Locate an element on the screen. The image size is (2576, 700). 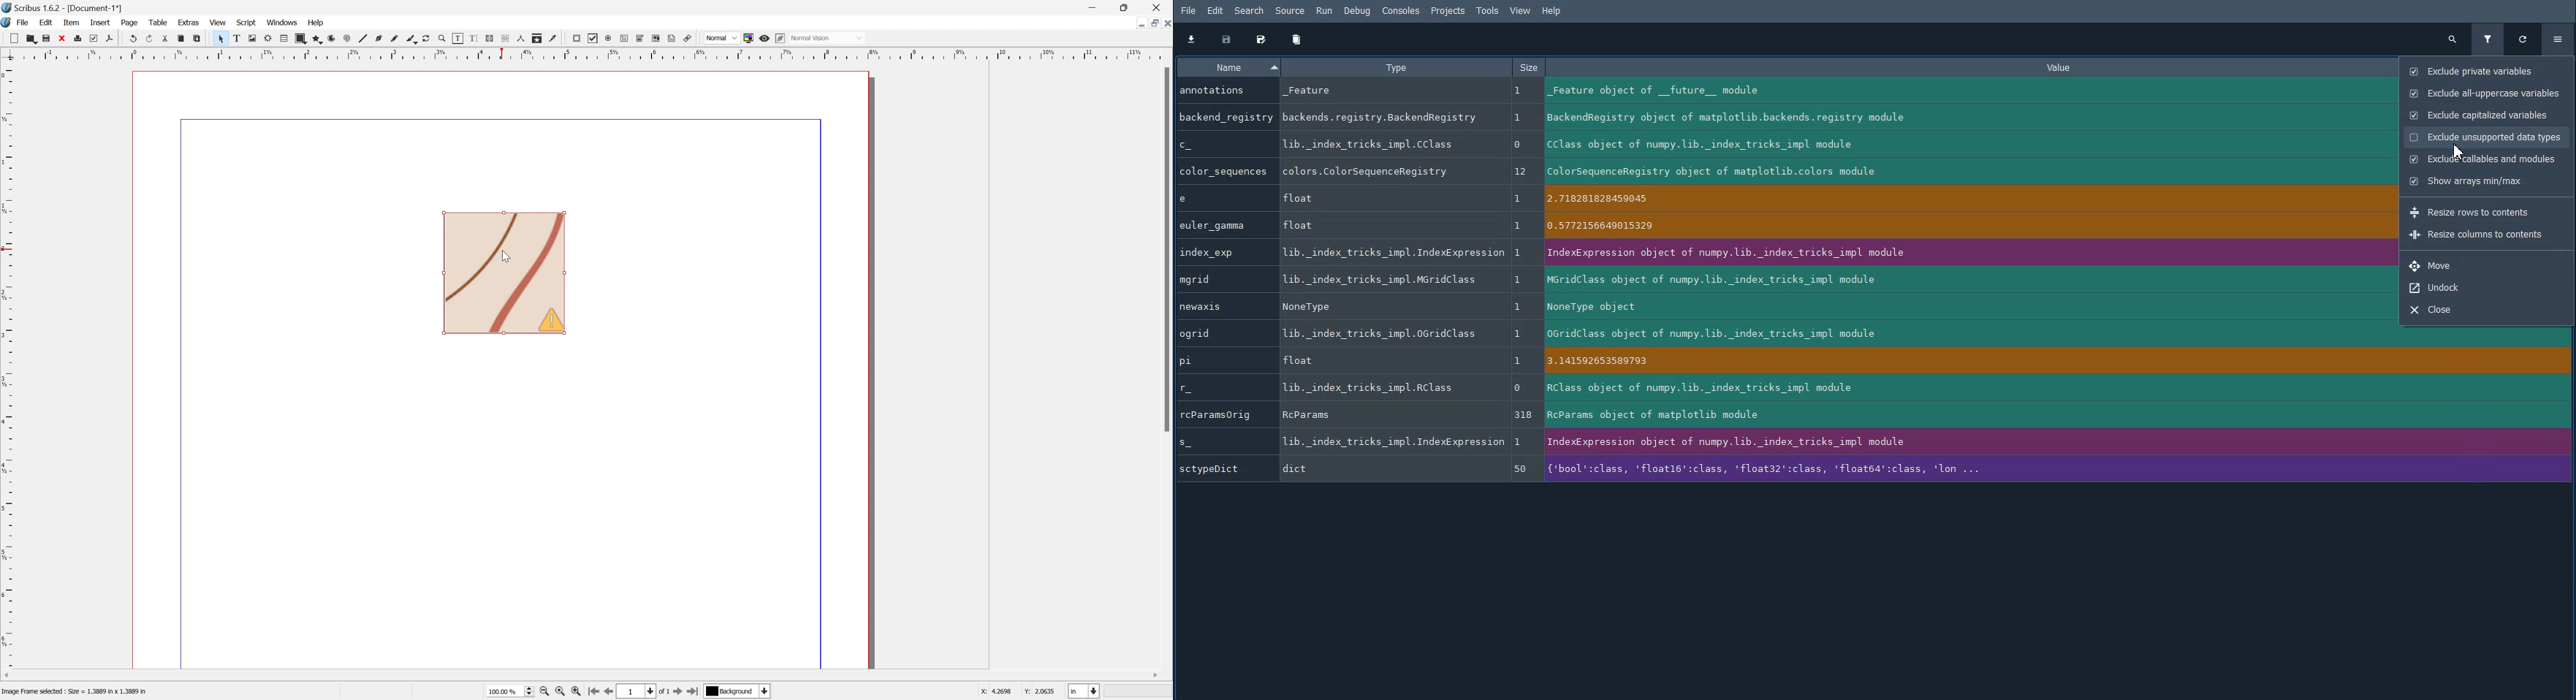
Bezier curve is located at coordinates (382, 39).